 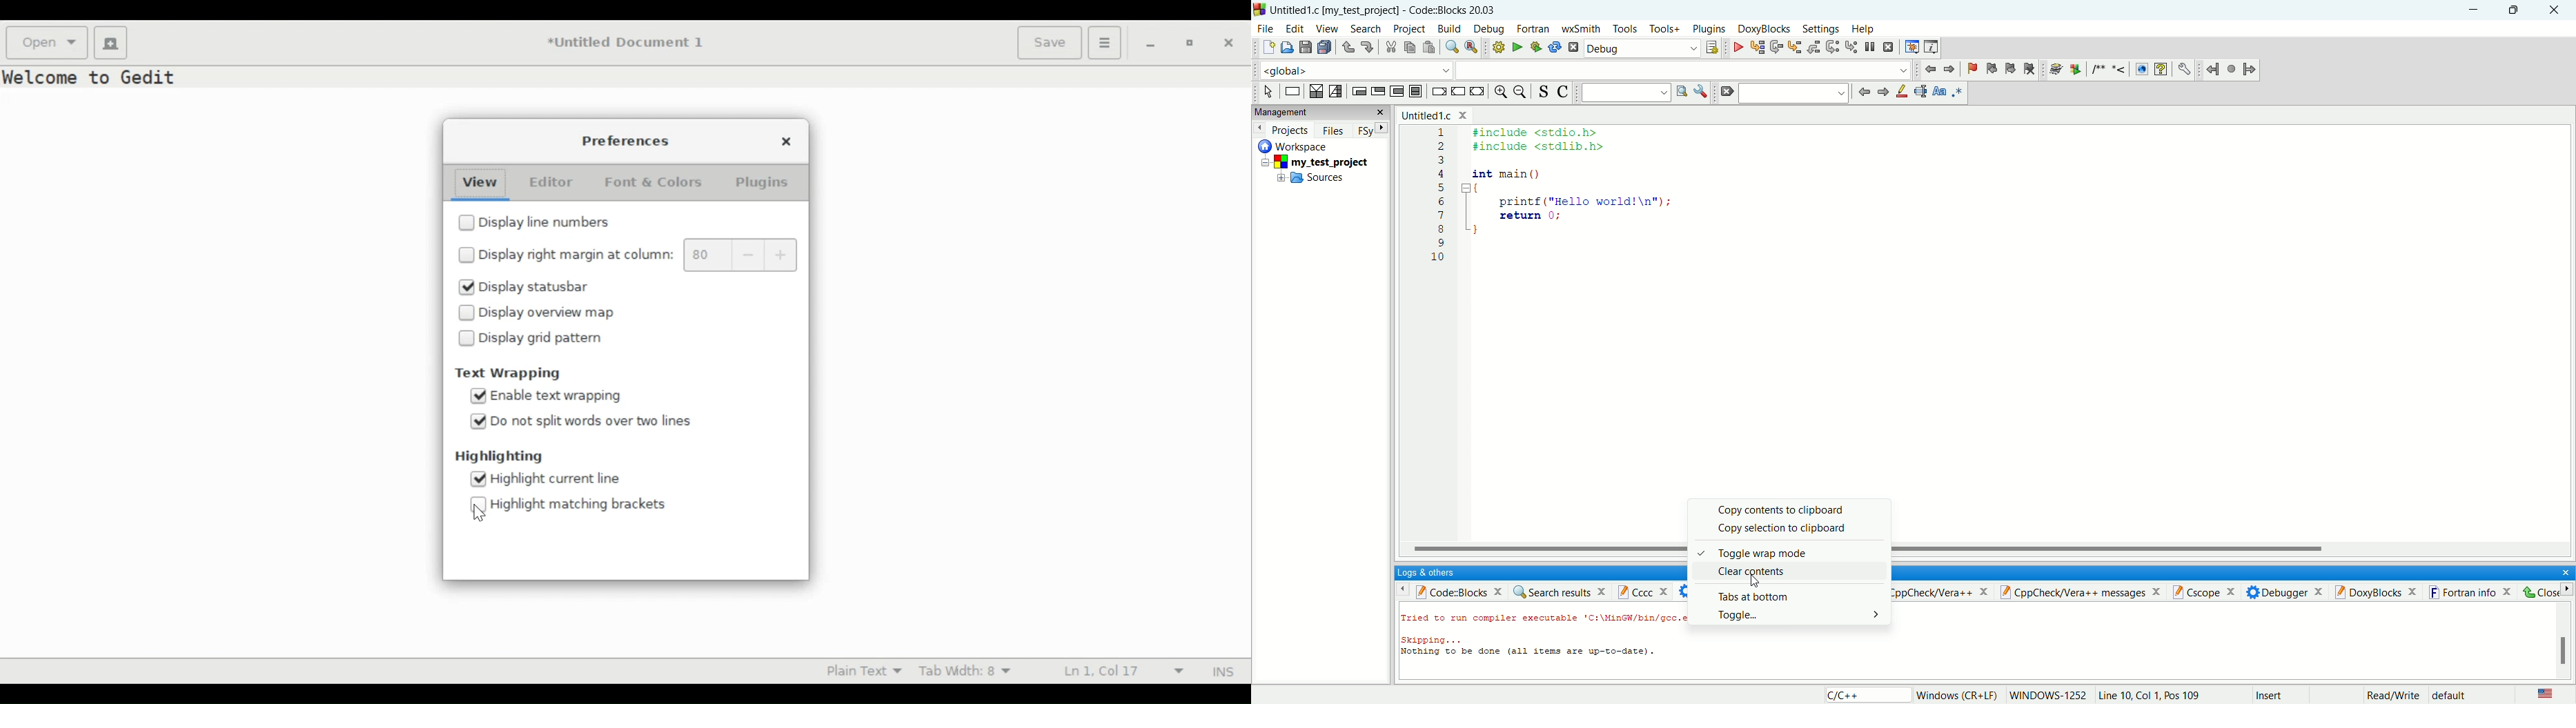 I want to click on search, so click(x=1364, y=30).